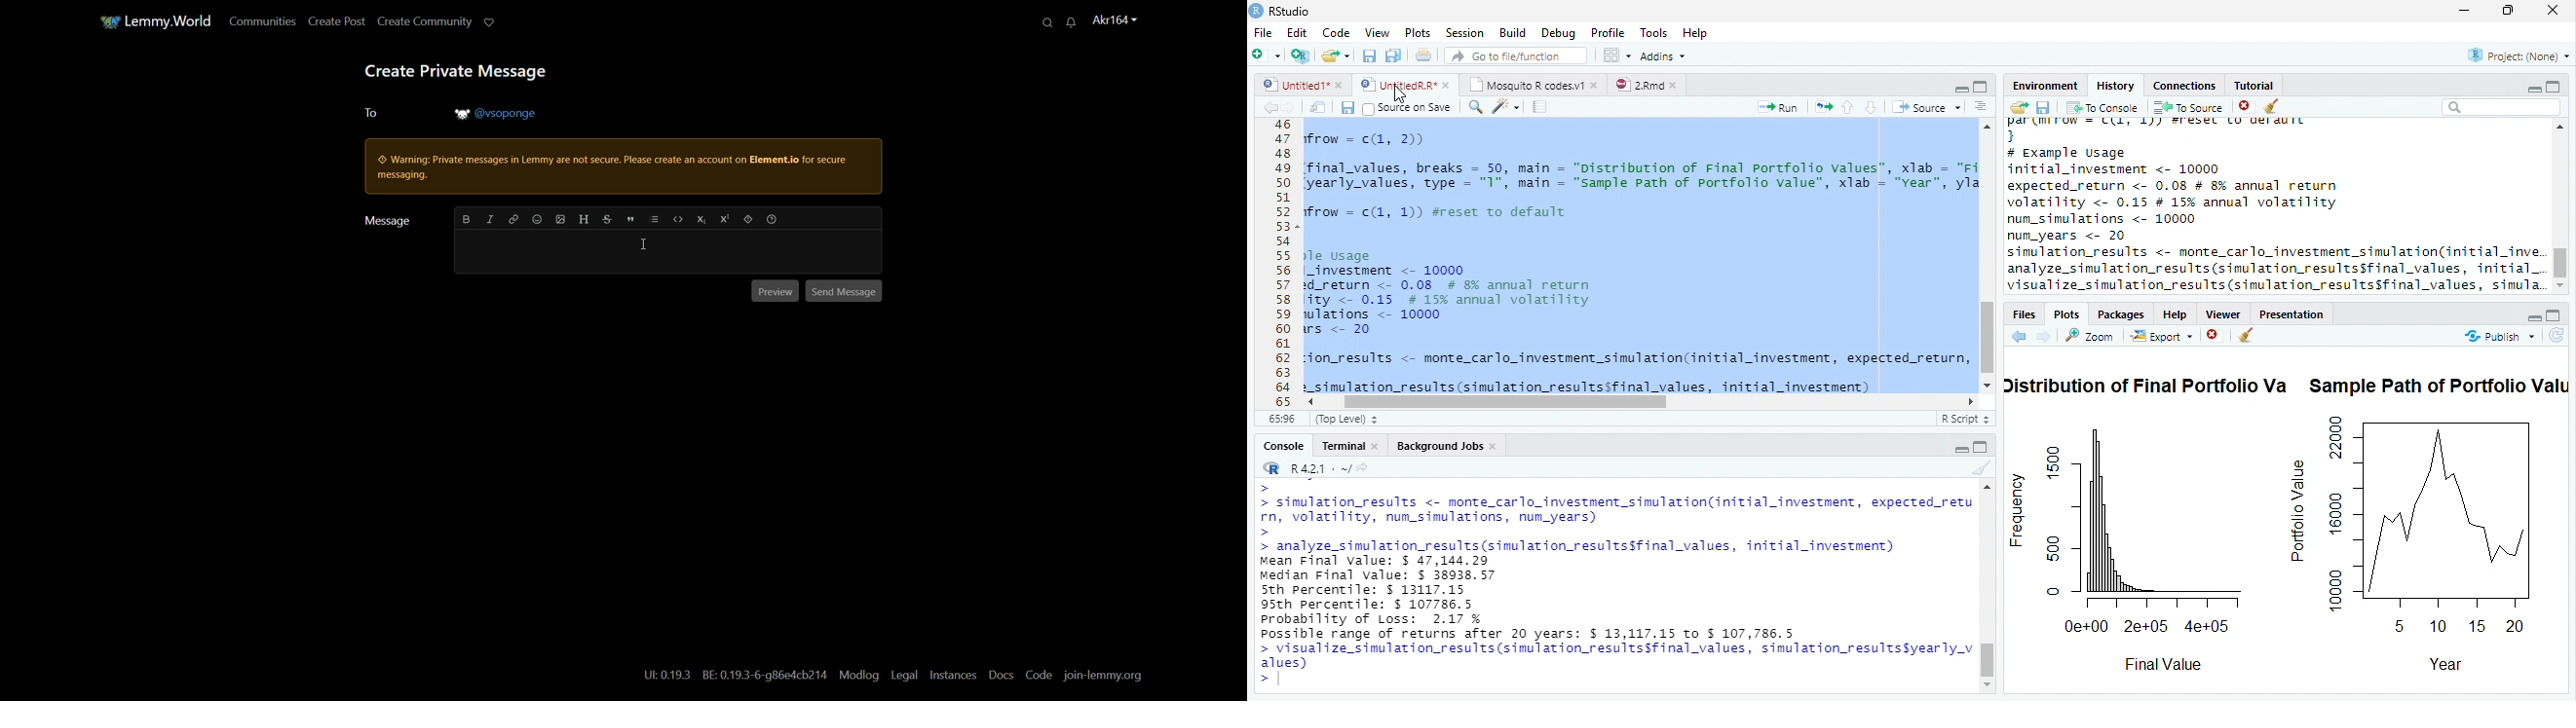 The width and height of the screenshot is (2576, 728). What do you see at coordinates (1592, 421) in the screenshot?
I see `monte_cario investment _simuiation{initial investment, expected_return, volatility, num simulations, num years)` at bounding box center [1592, 421].